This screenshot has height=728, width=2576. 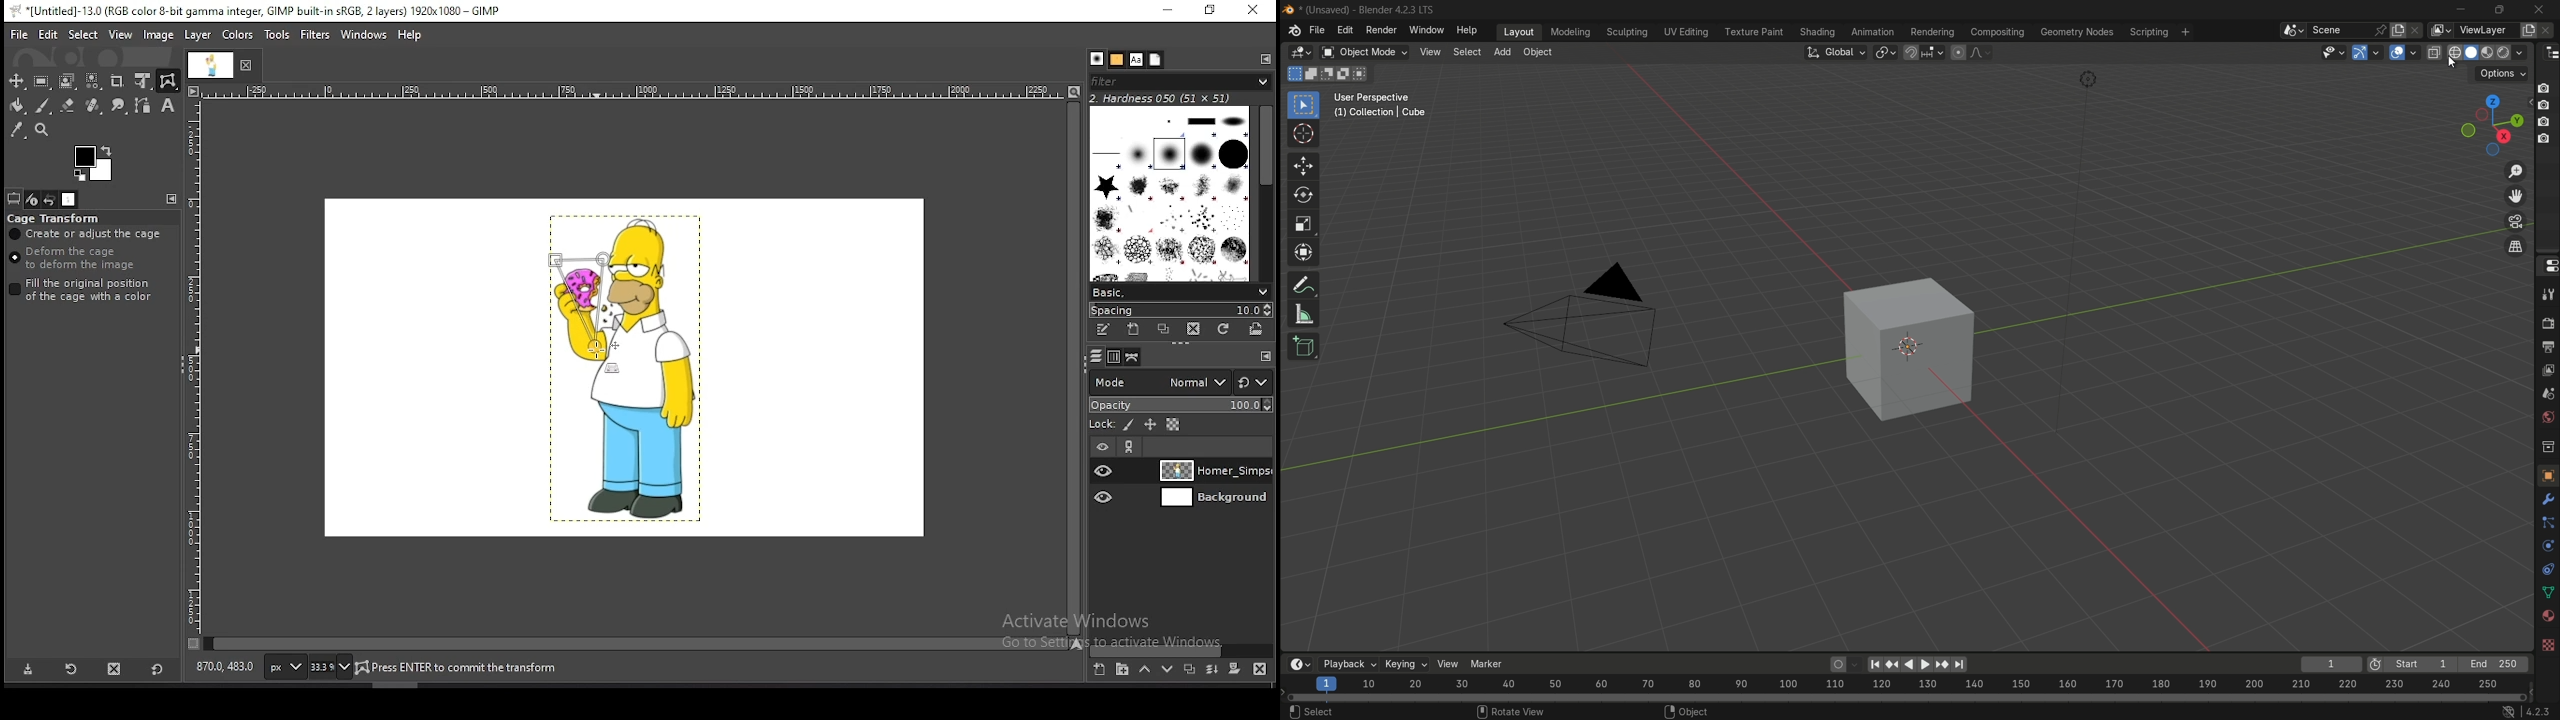 I want to click on measure, so click(x=1302, y=315).